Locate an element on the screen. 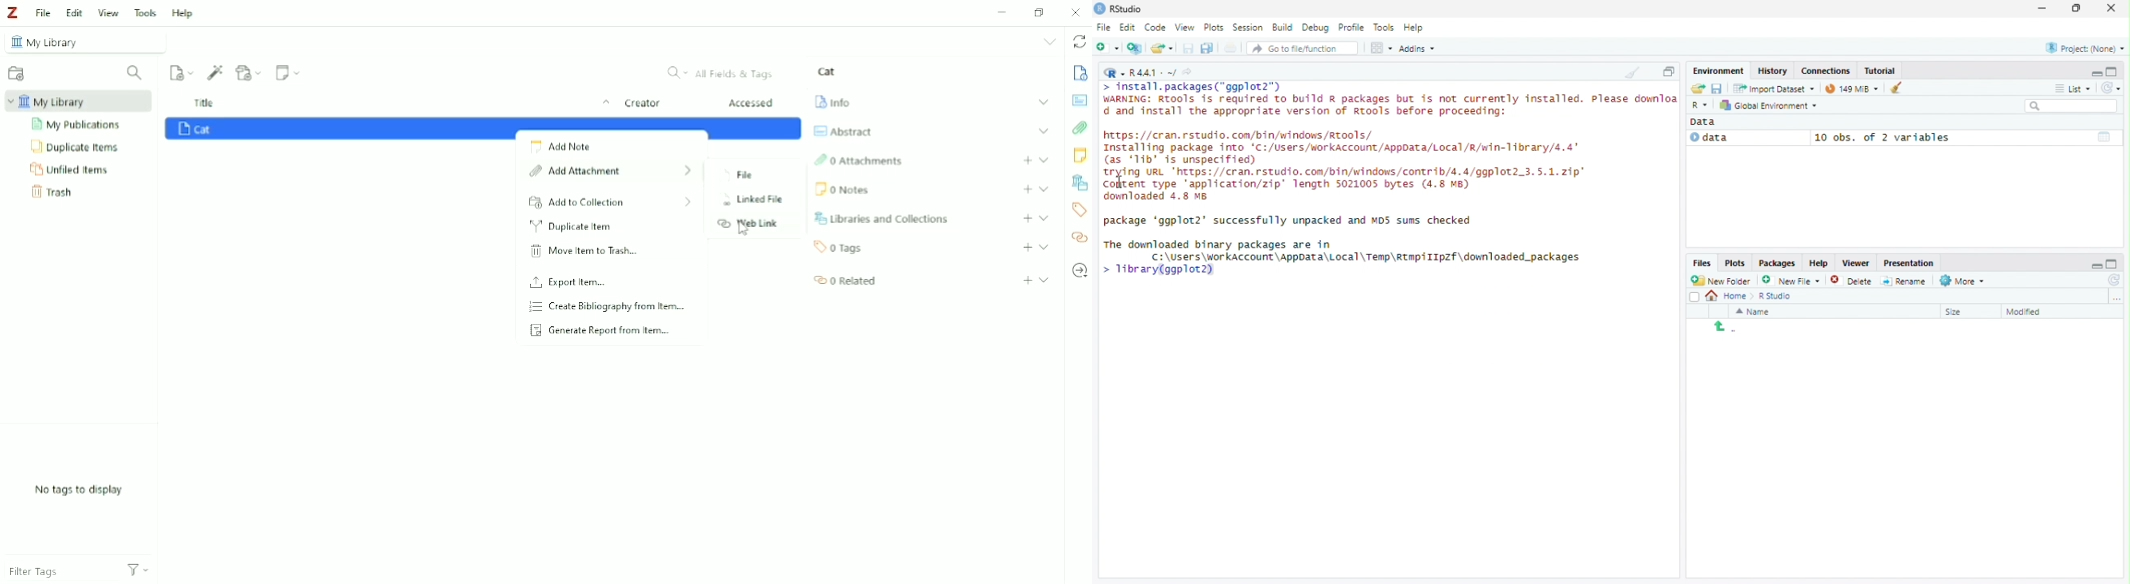 This screenshot has height=588, width=2156. save all open documents is located at coordinates (1208, 48).